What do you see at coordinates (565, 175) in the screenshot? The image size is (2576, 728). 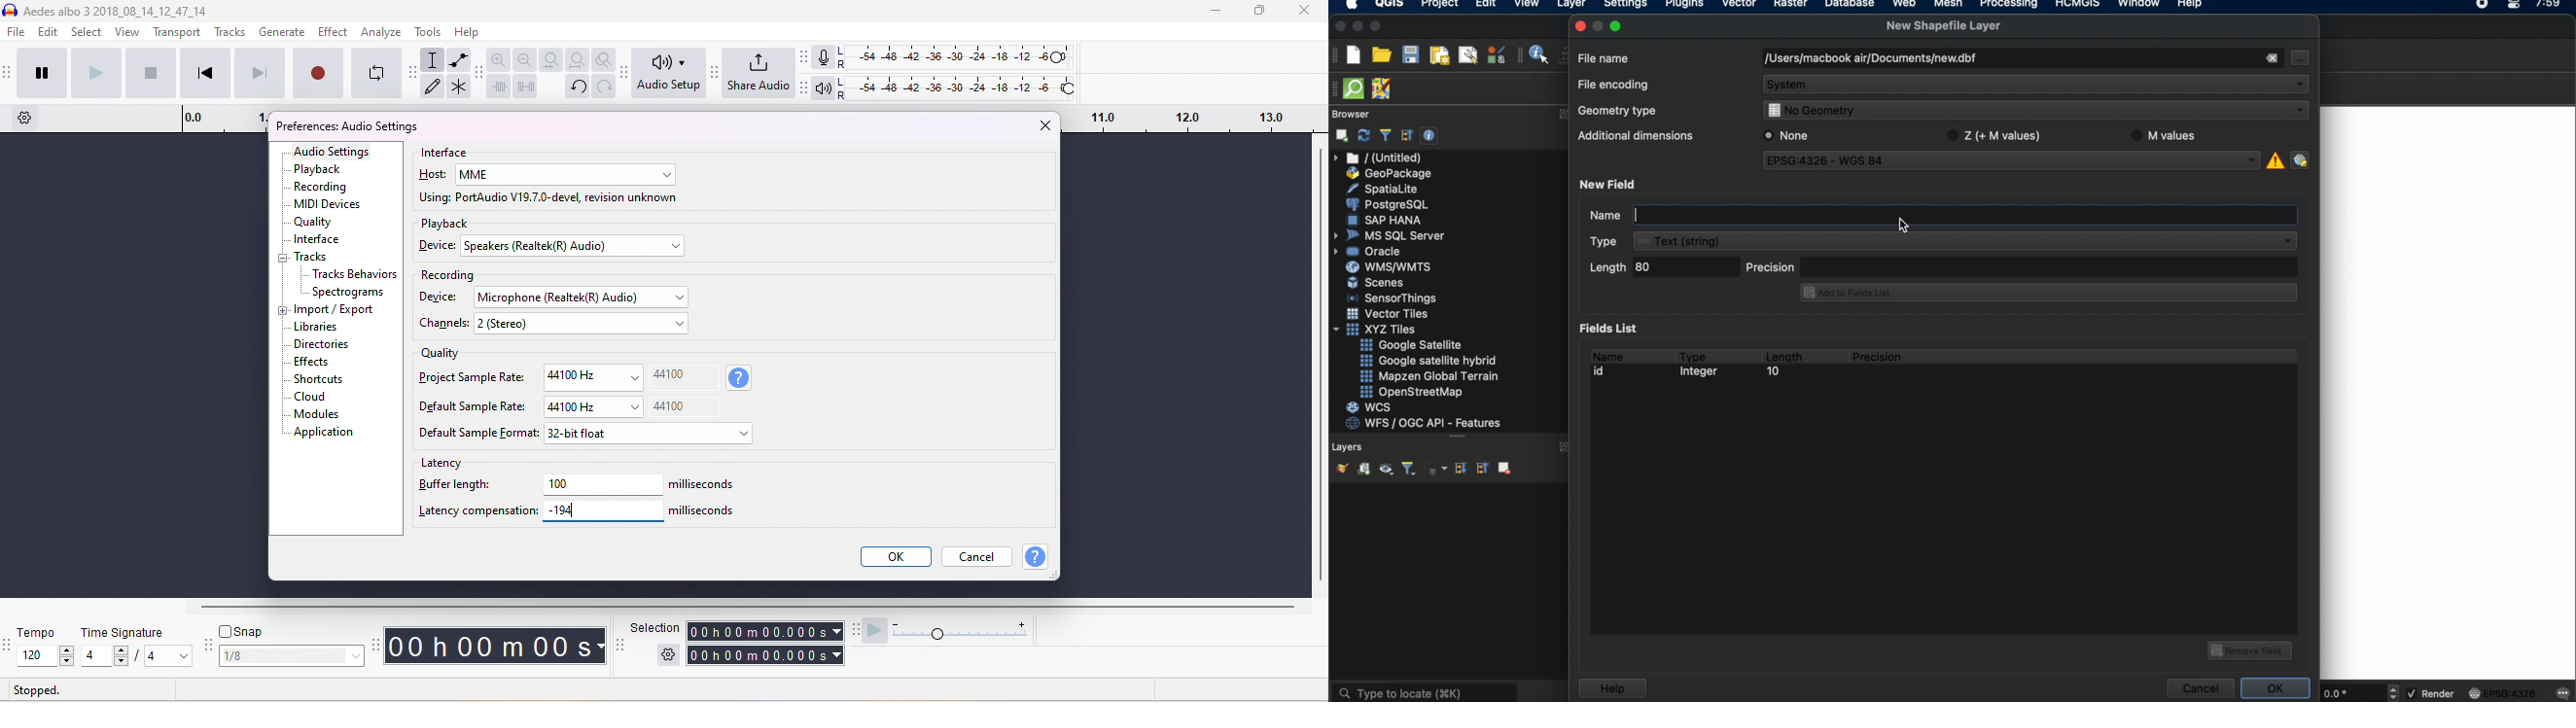 I see `select host` at bounding box center [565, 175].